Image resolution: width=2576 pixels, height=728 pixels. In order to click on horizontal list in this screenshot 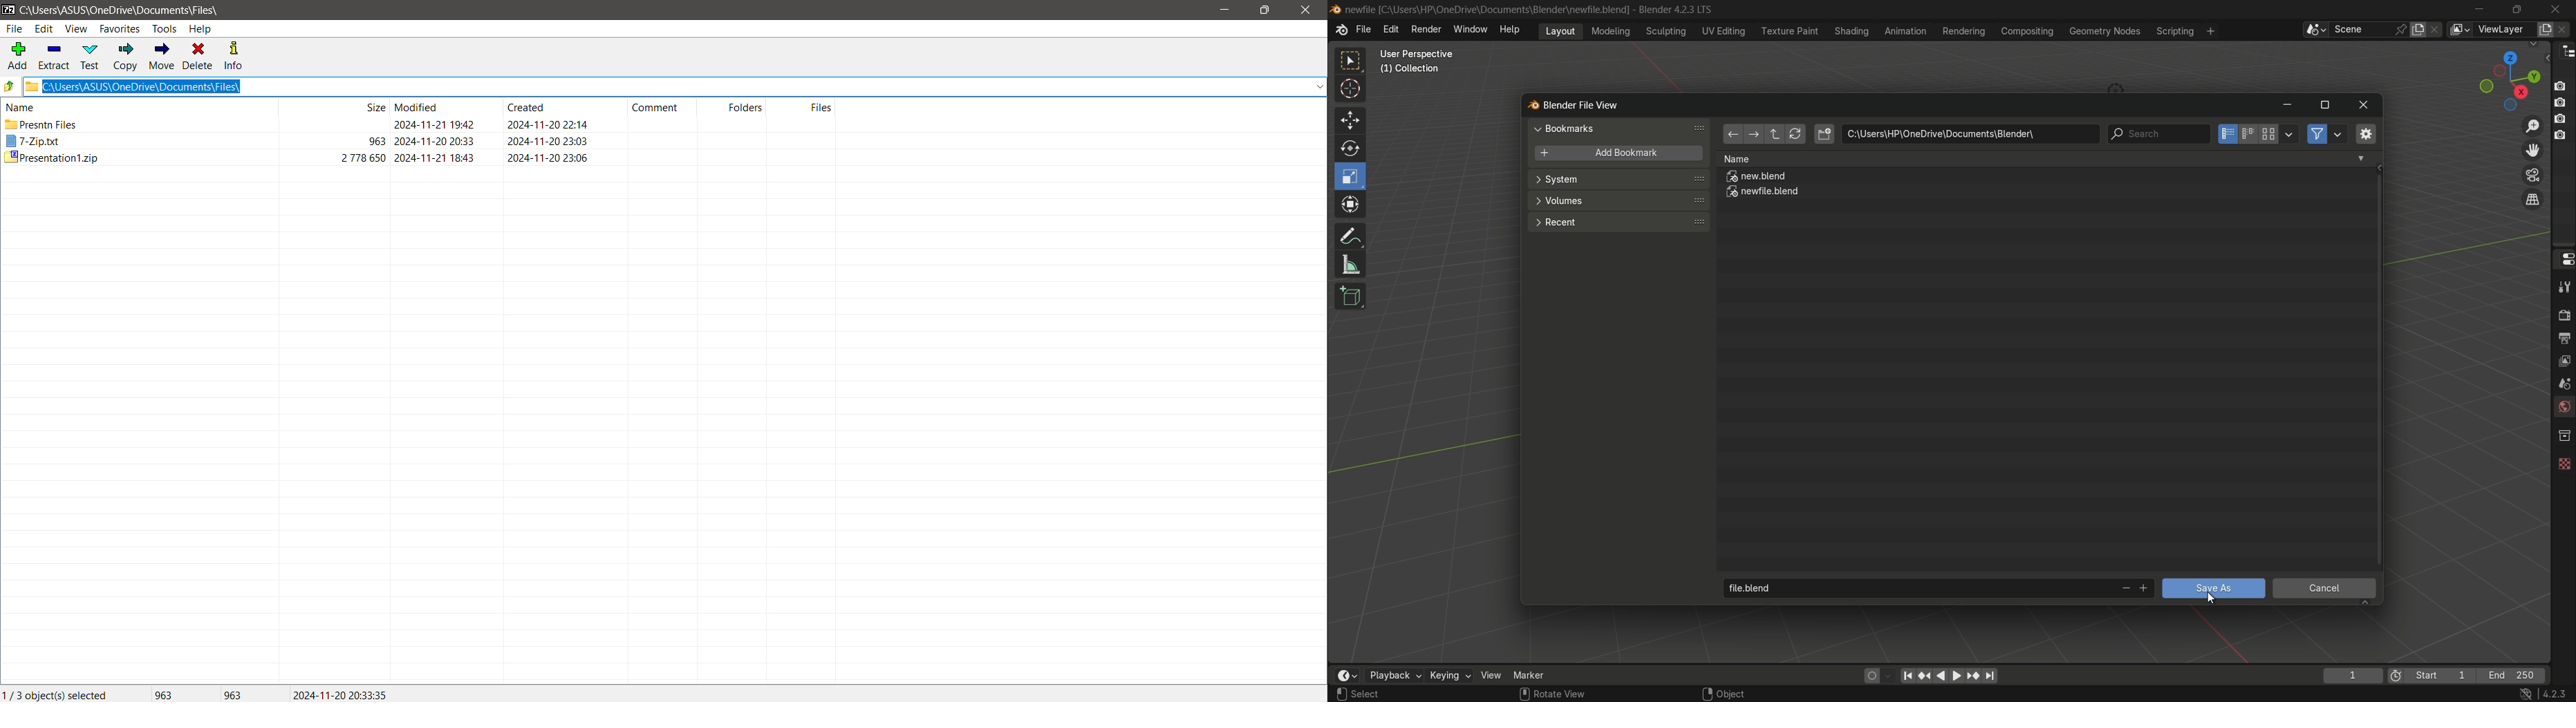, I will do `click(2248, 134)`.